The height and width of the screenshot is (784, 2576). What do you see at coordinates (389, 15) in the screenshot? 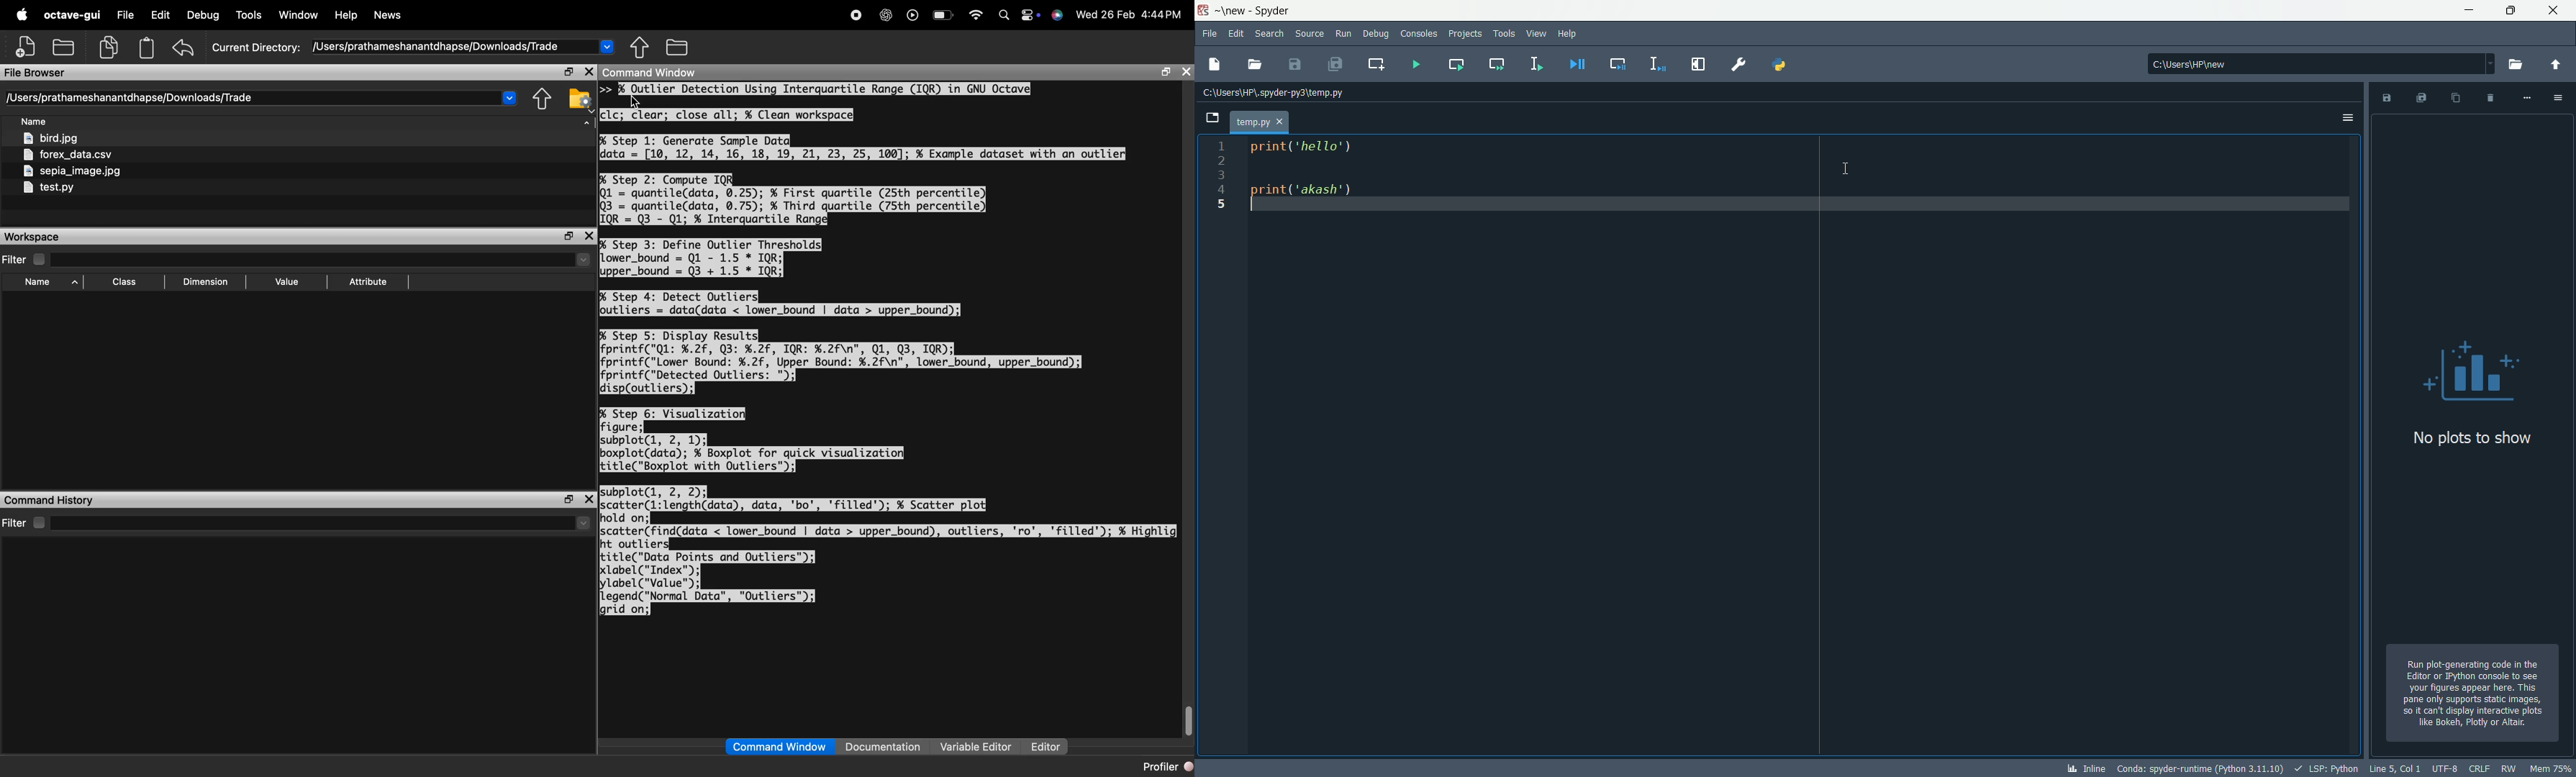
I see `News` at bounding box center [389, 15].